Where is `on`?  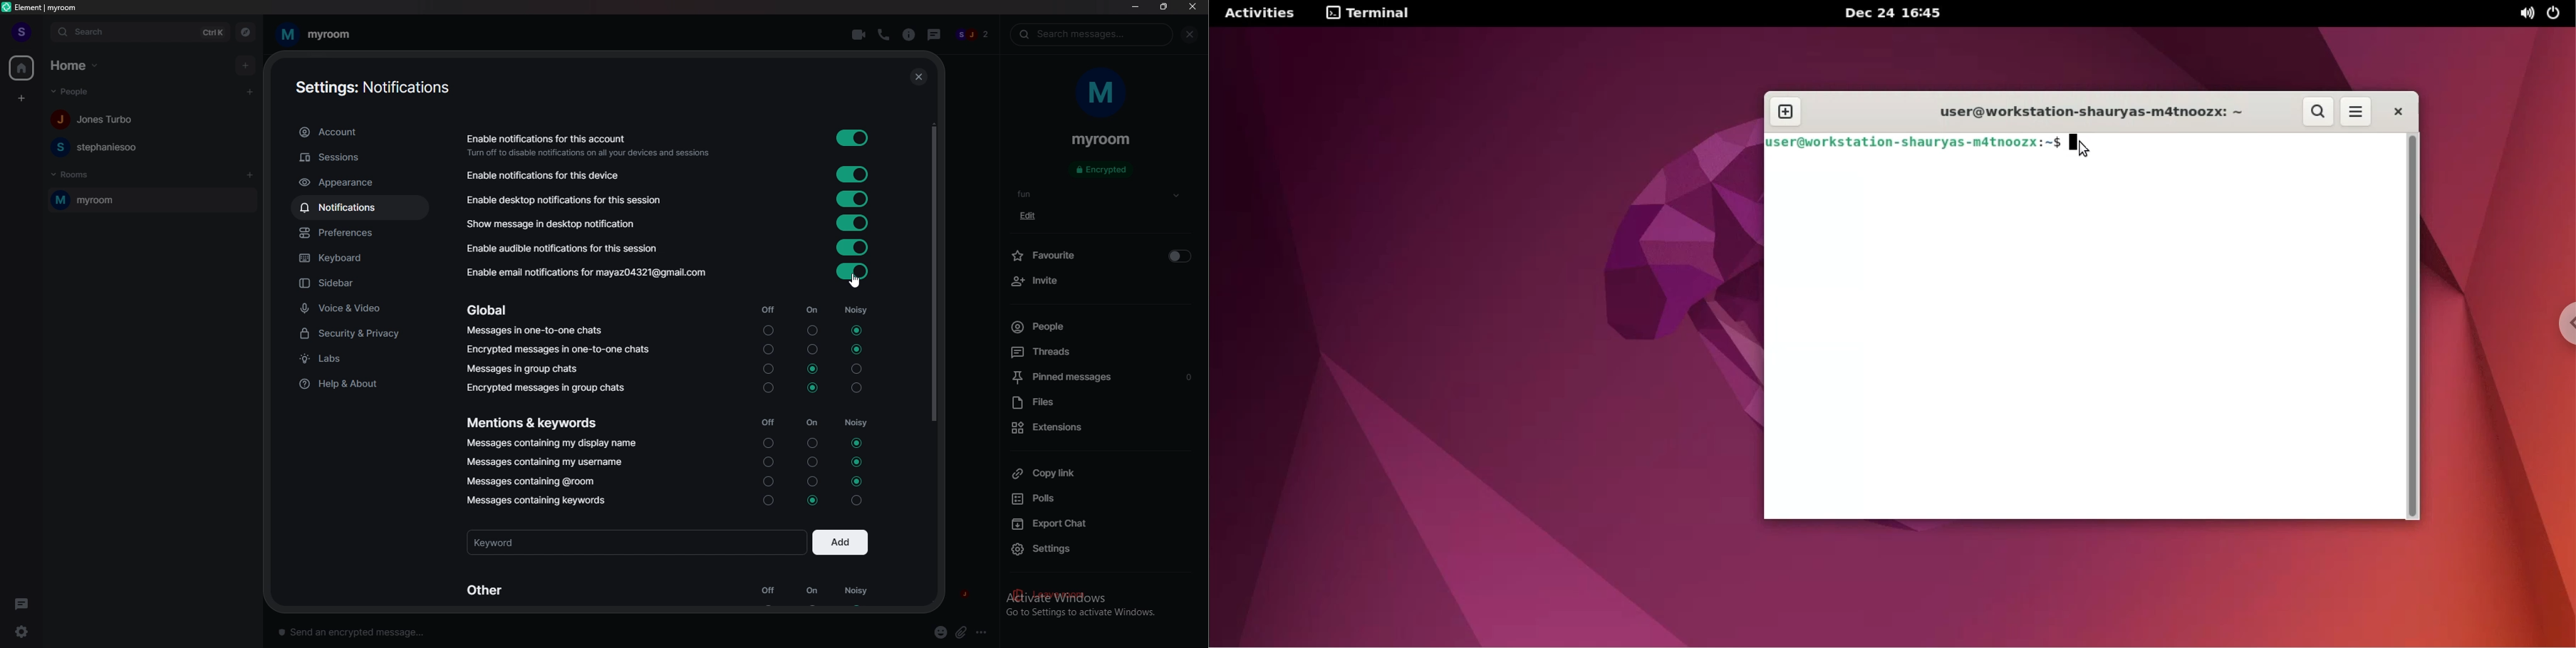
on is located at coordinates (813, 593).